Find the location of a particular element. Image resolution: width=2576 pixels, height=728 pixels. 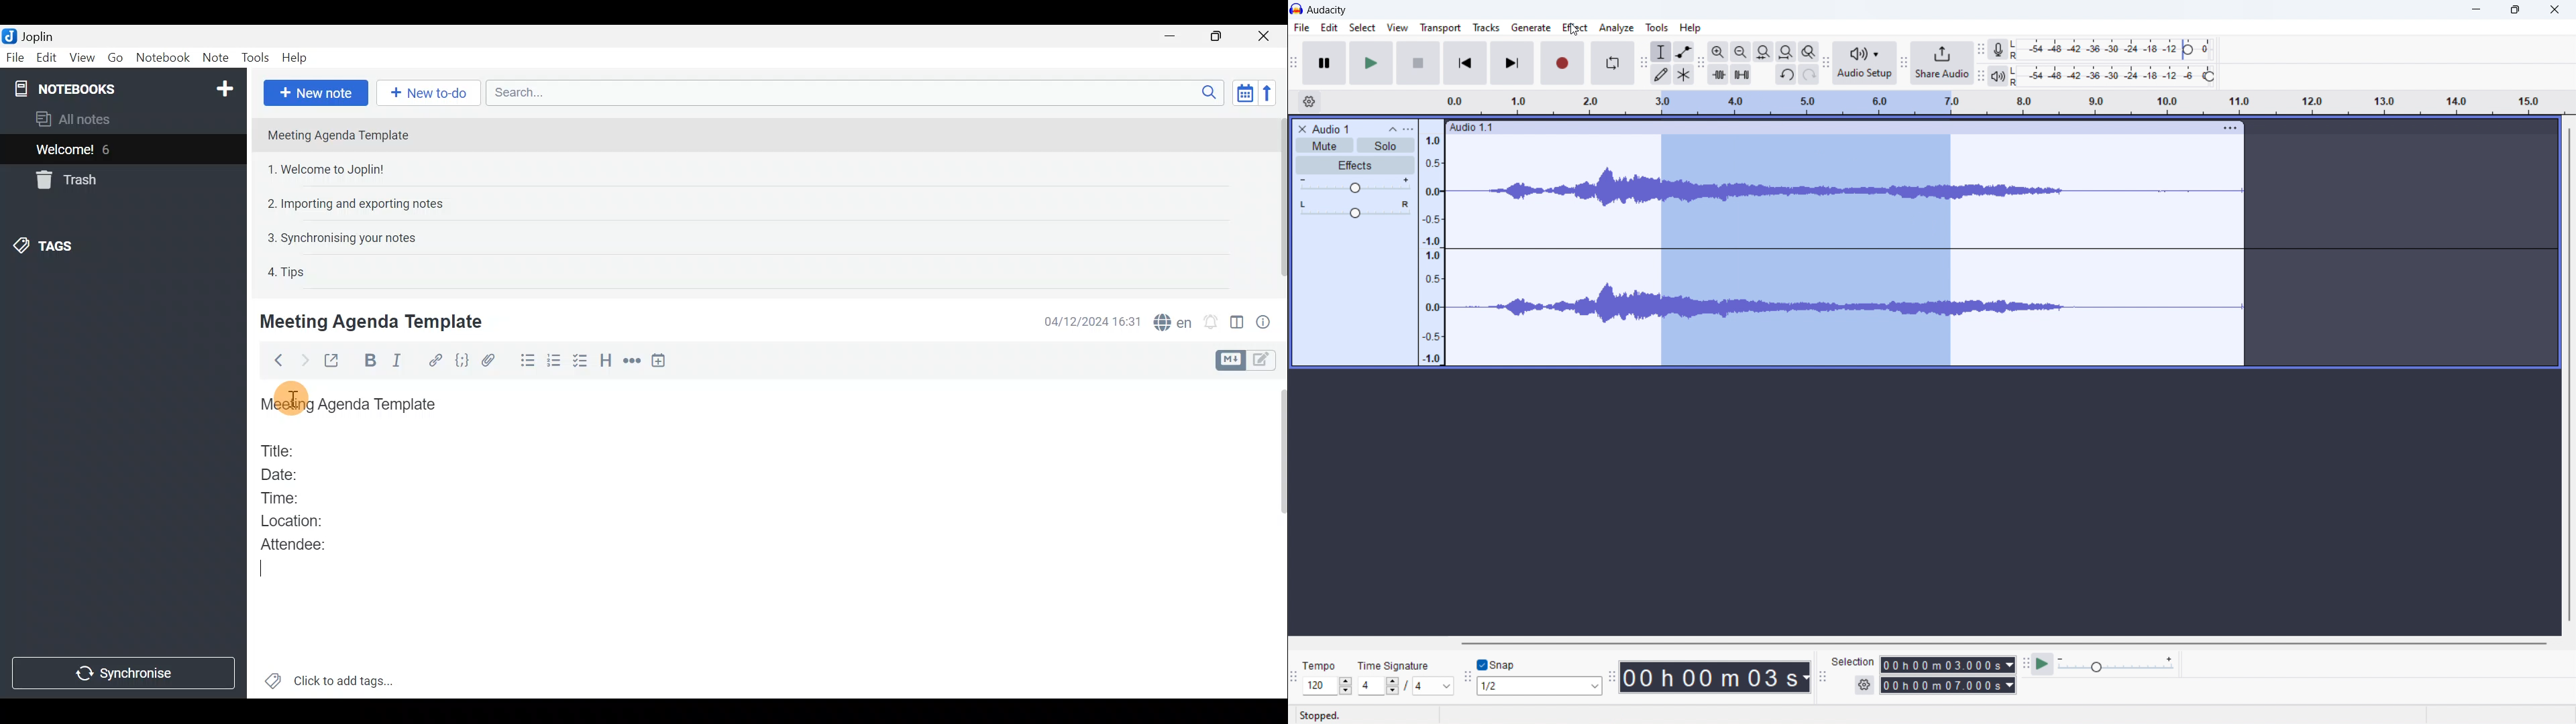

View is located at coordinates (80, 59).